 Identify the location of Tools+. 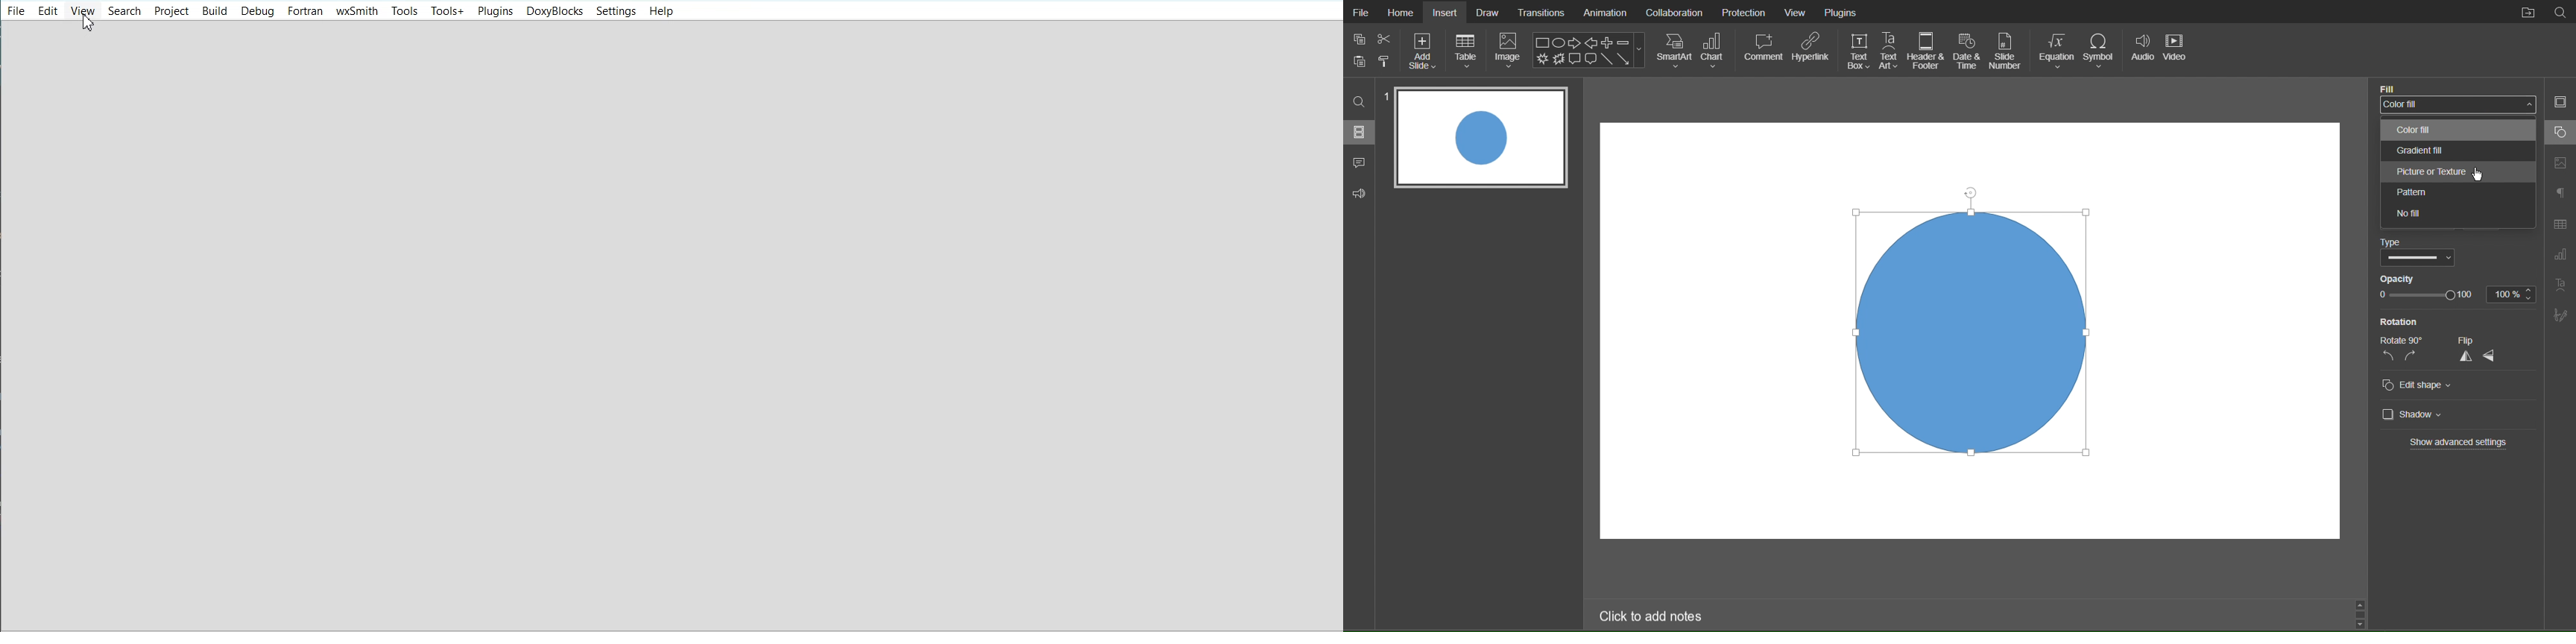
(447, 11).